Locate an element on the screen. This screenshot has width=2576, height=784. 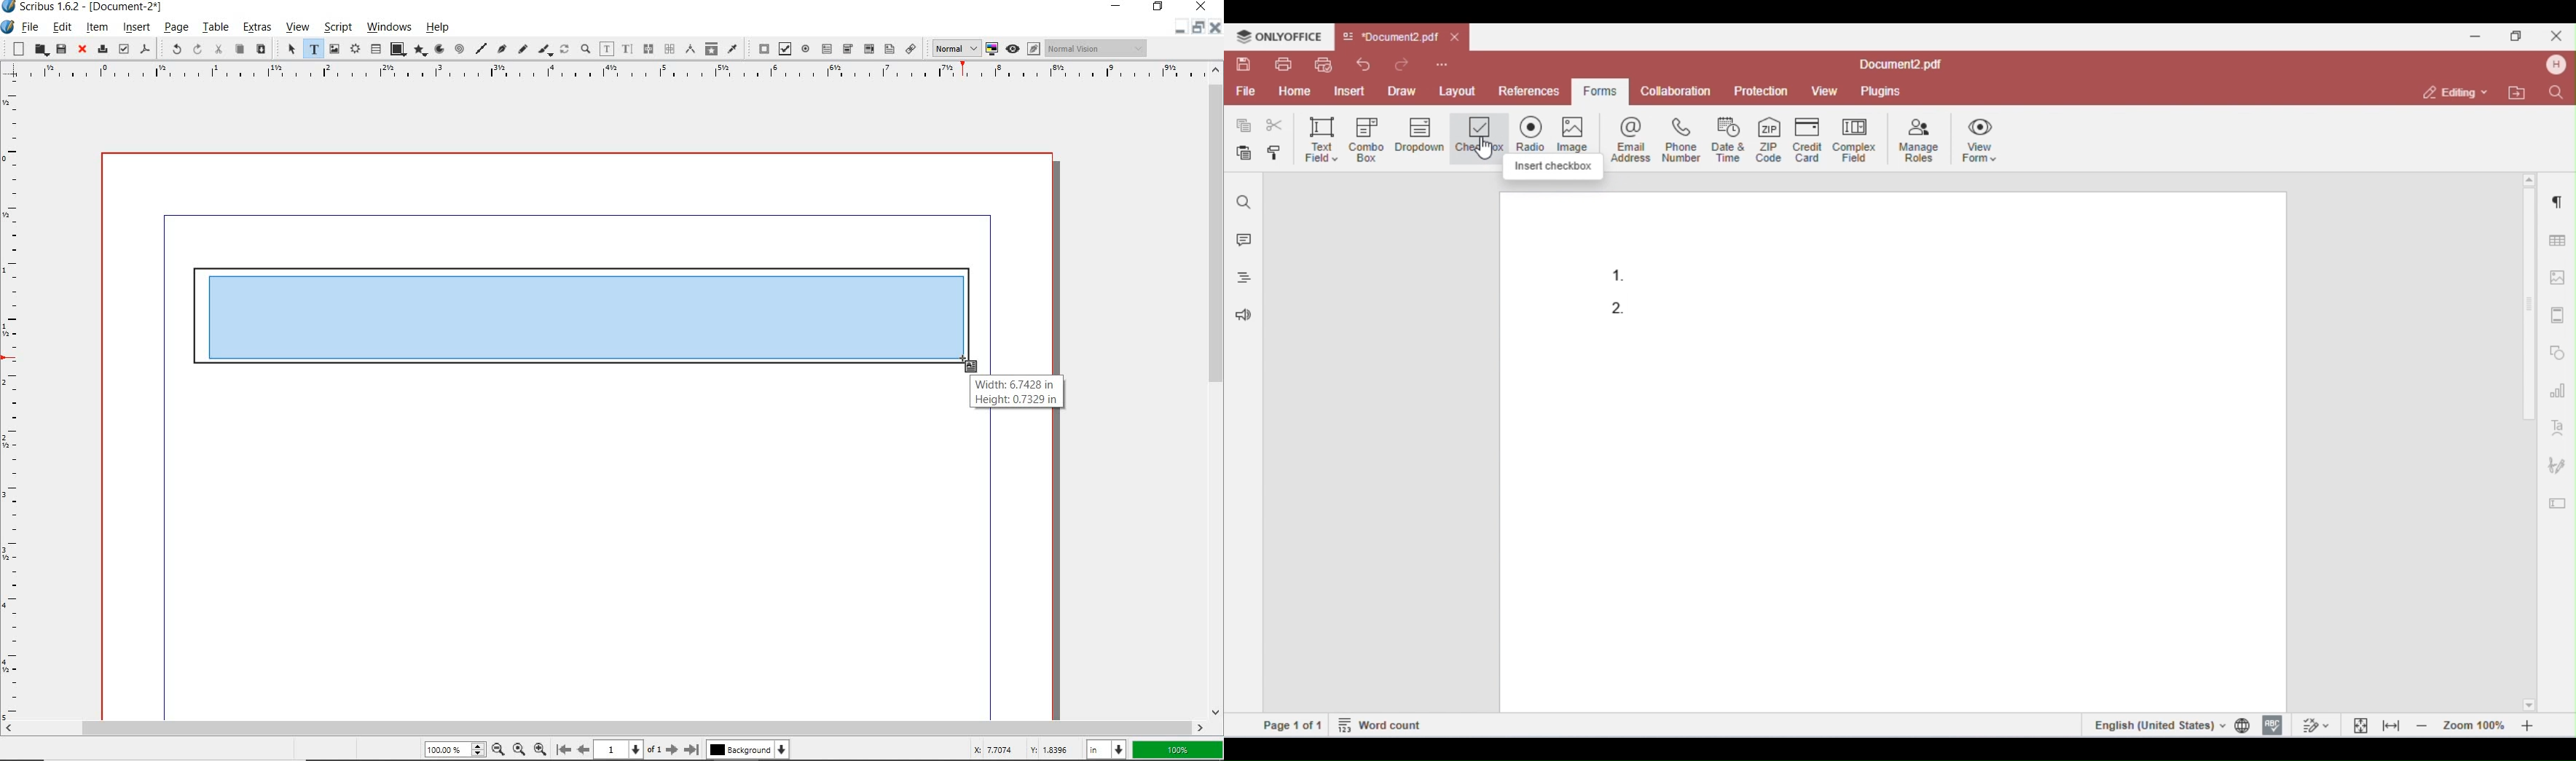
pdf push button is located at coordinates (760, 48).